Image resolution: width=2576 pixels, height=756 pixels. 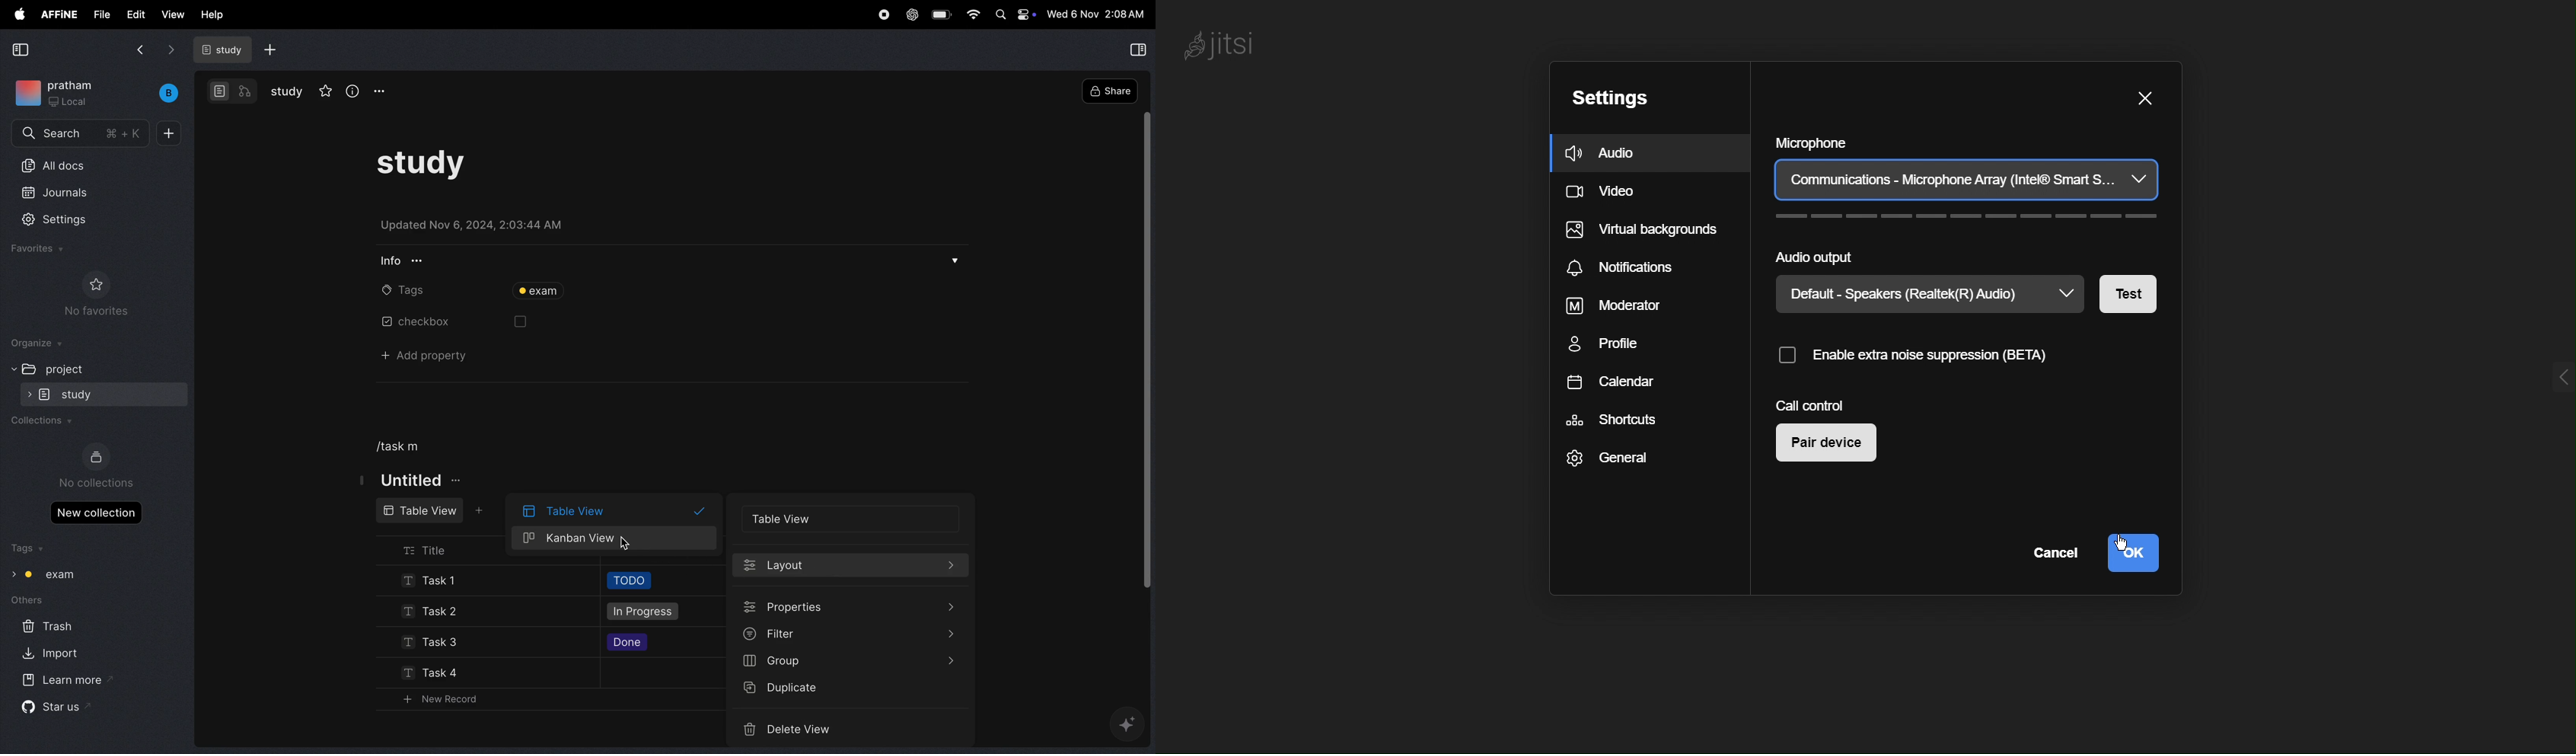 I want to click on task 3, so click(x=426, y=644).